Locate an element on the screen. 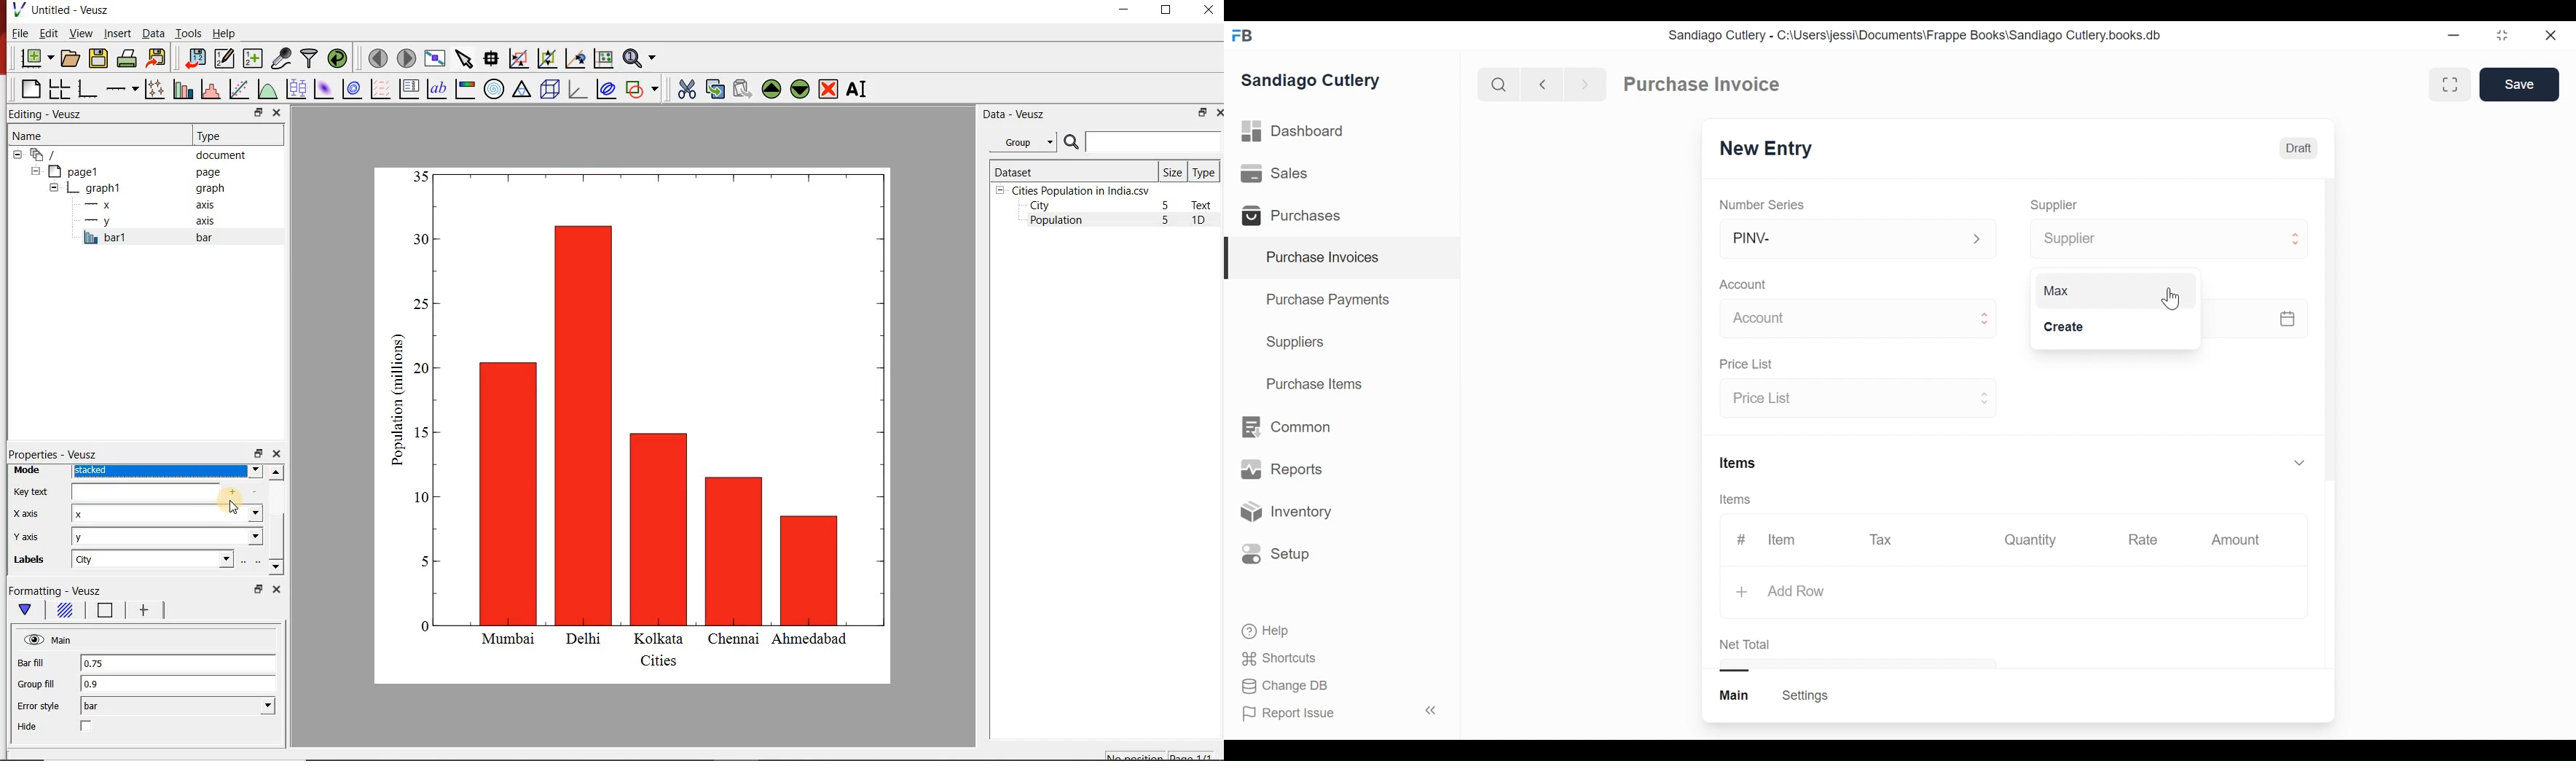  MINIMIZE is located at coordinates (1125, 9).